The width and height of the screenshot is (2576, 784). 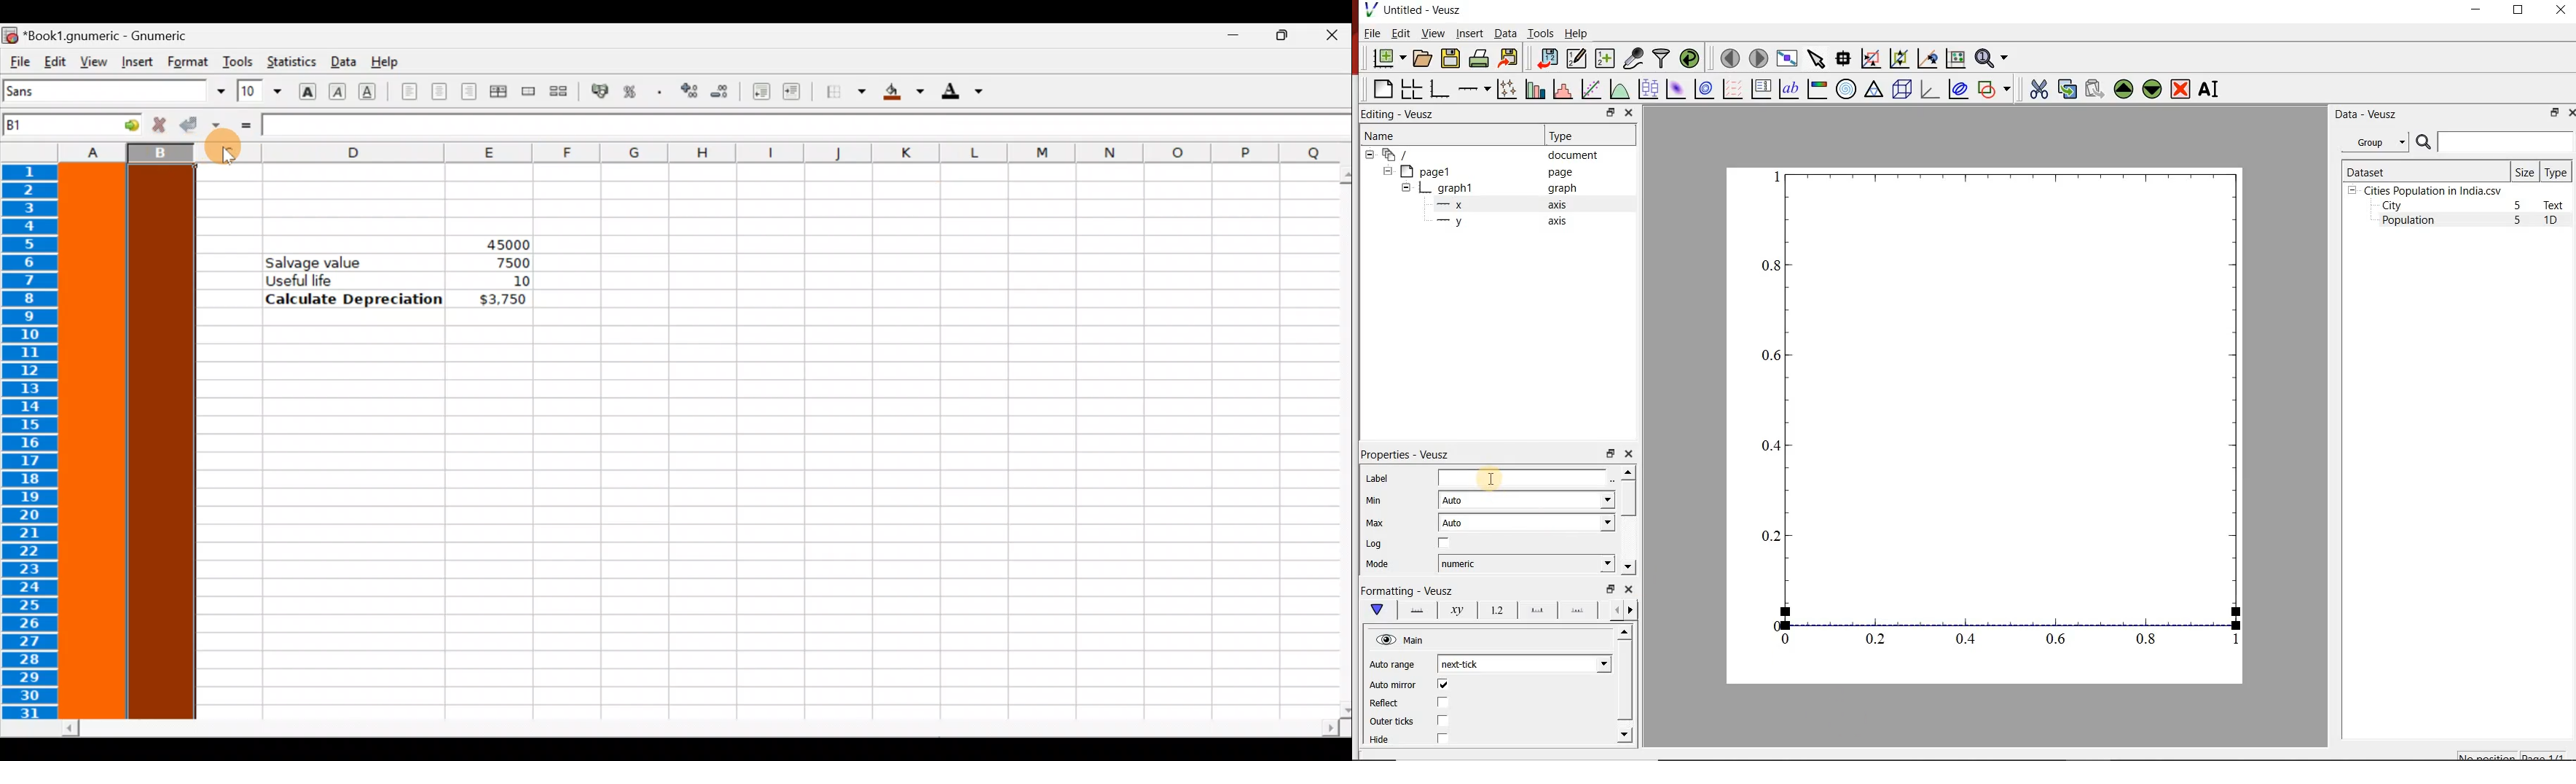 I want to click on Min, so click(x=1374, y=501).